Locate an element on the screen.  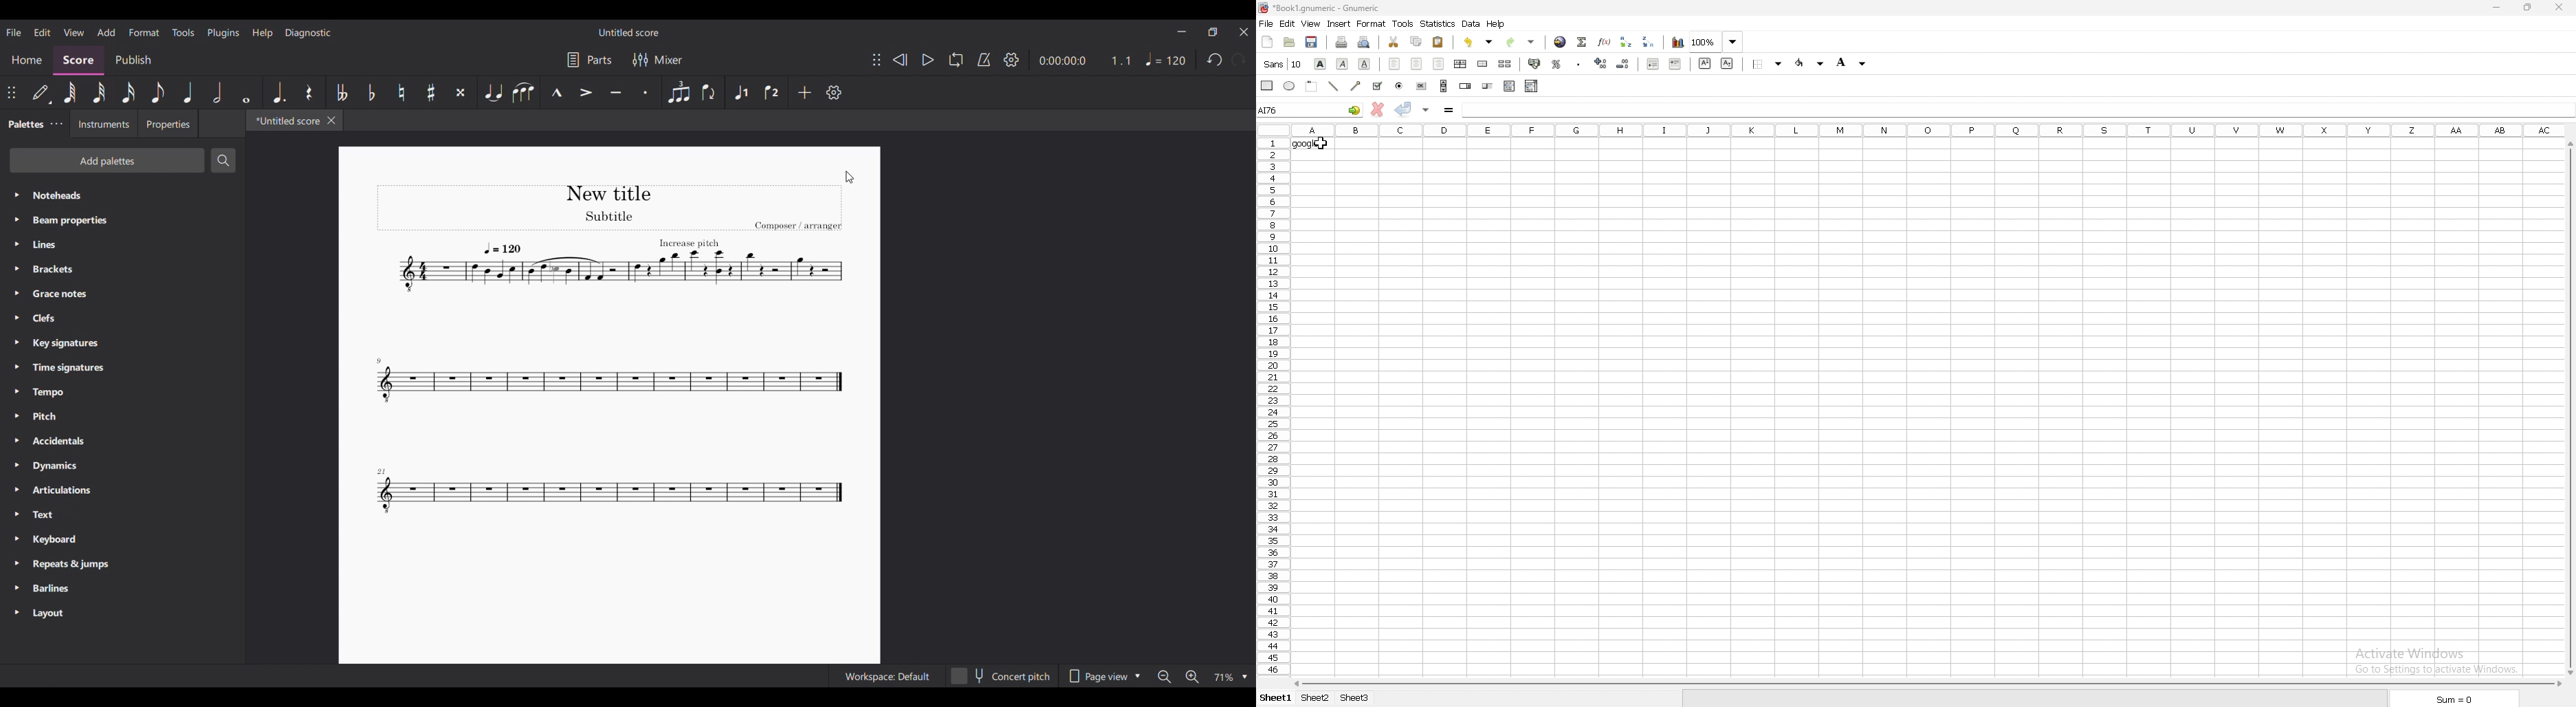
Palettes is located at coordinates (23, 125).